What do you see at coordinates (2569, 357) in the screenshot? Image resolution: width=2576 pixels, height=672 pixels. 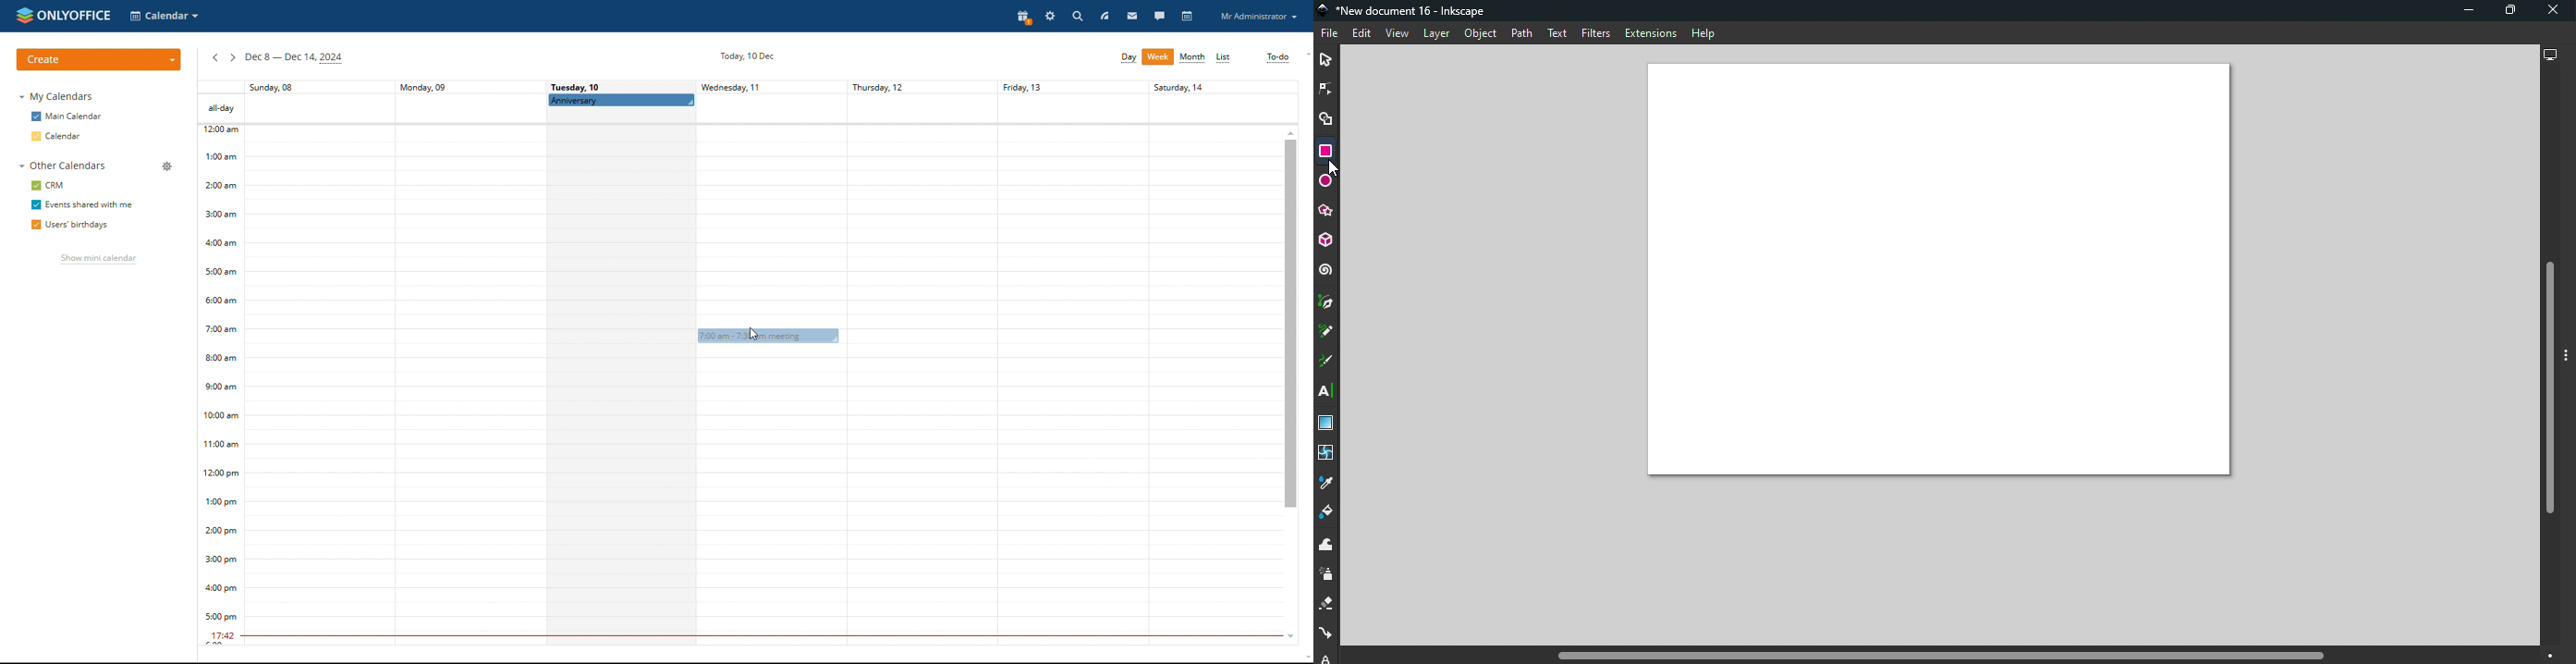 I see `Toggle command panel` at bounding box center [2569, 357].